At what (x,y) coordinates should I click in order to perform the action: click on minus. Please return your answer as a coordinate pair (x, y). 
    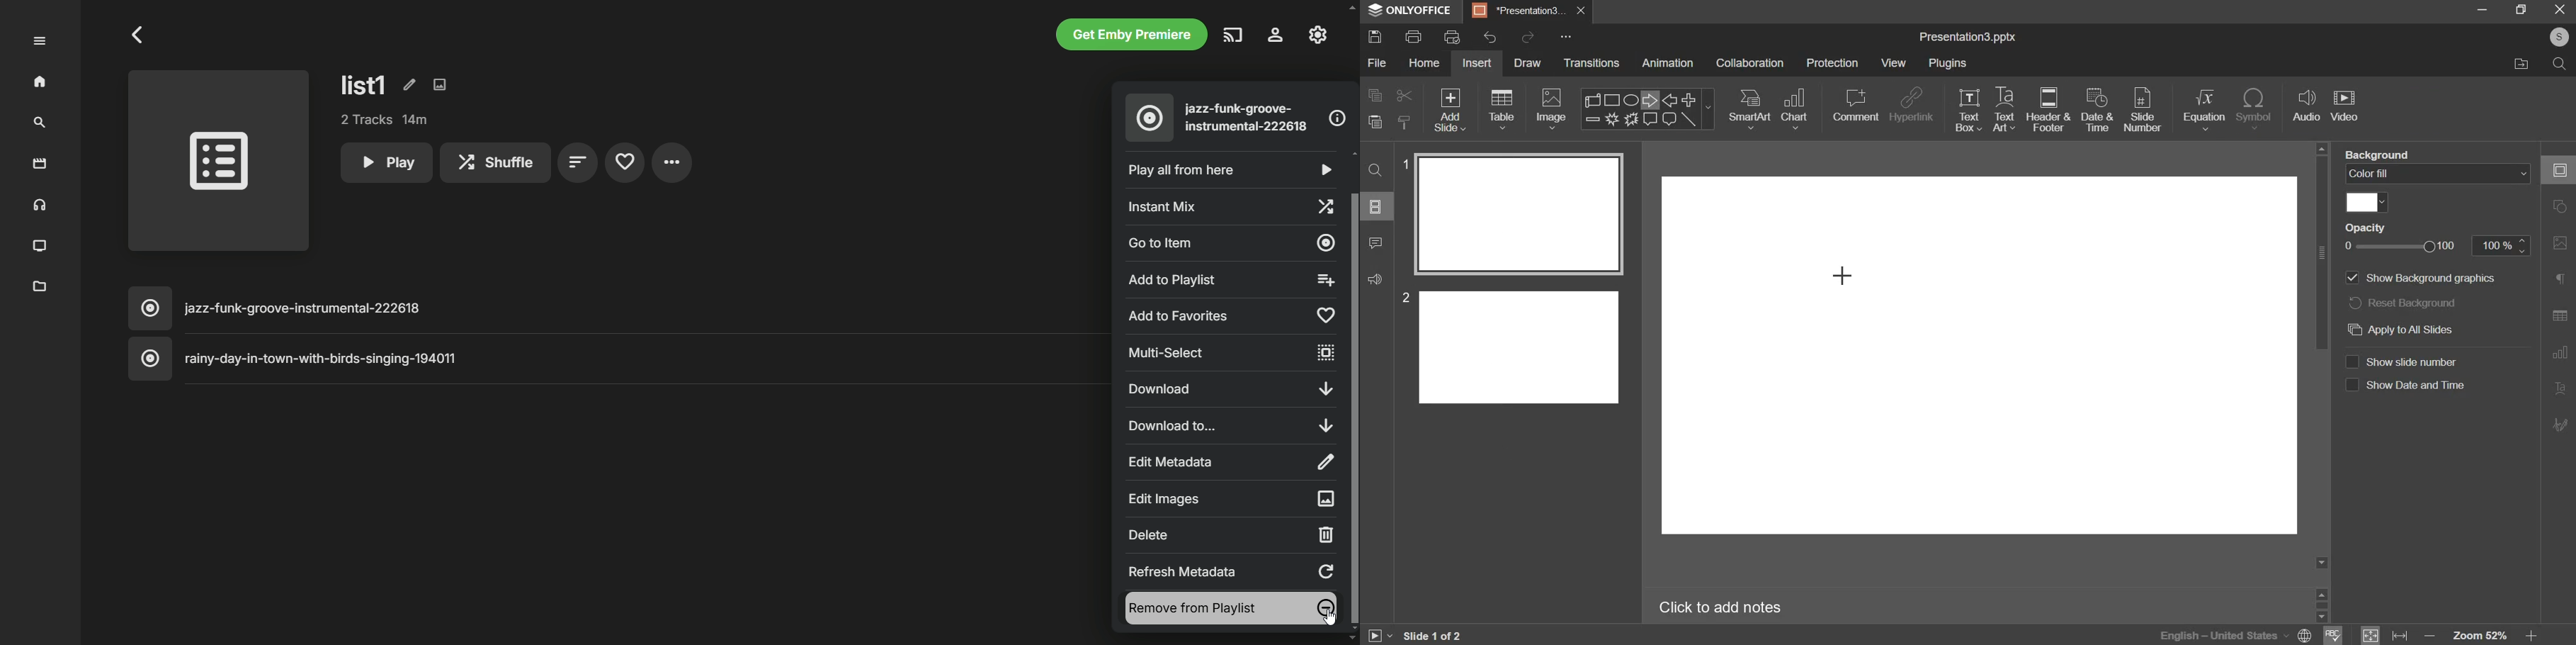
    Looking at the image, I should click on (1592, 119).